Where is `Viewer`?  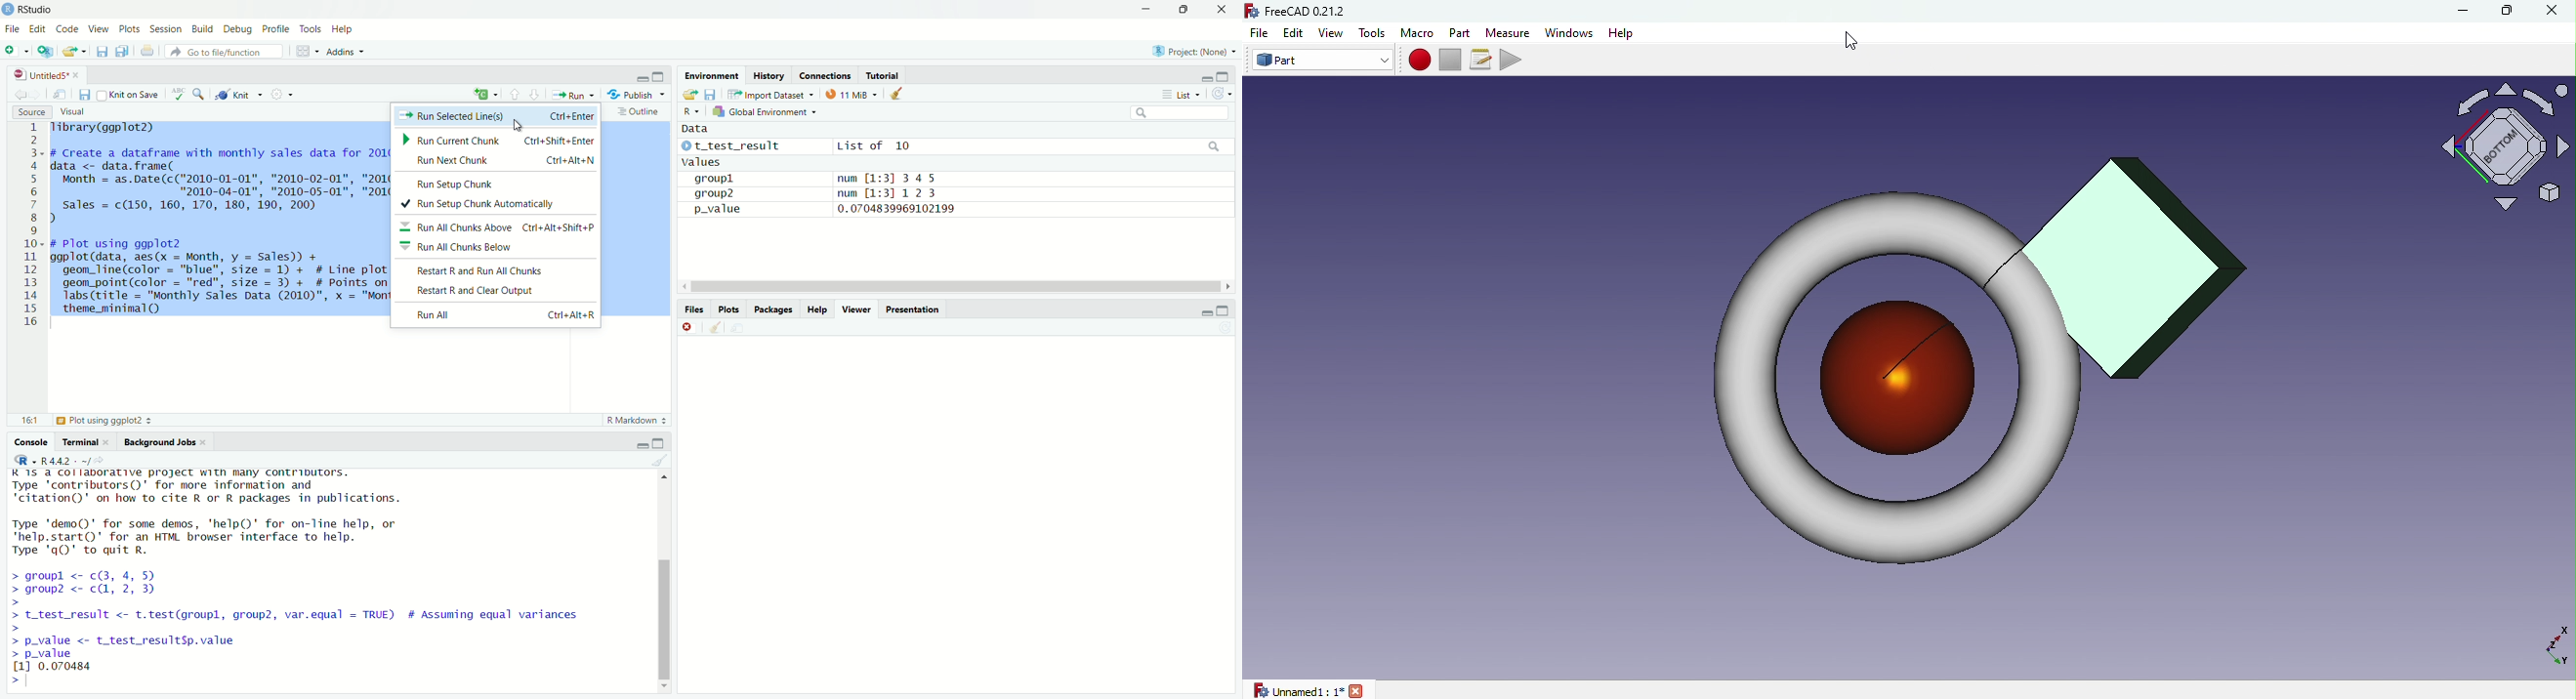 Viewer is located at coordinates (855, 308).